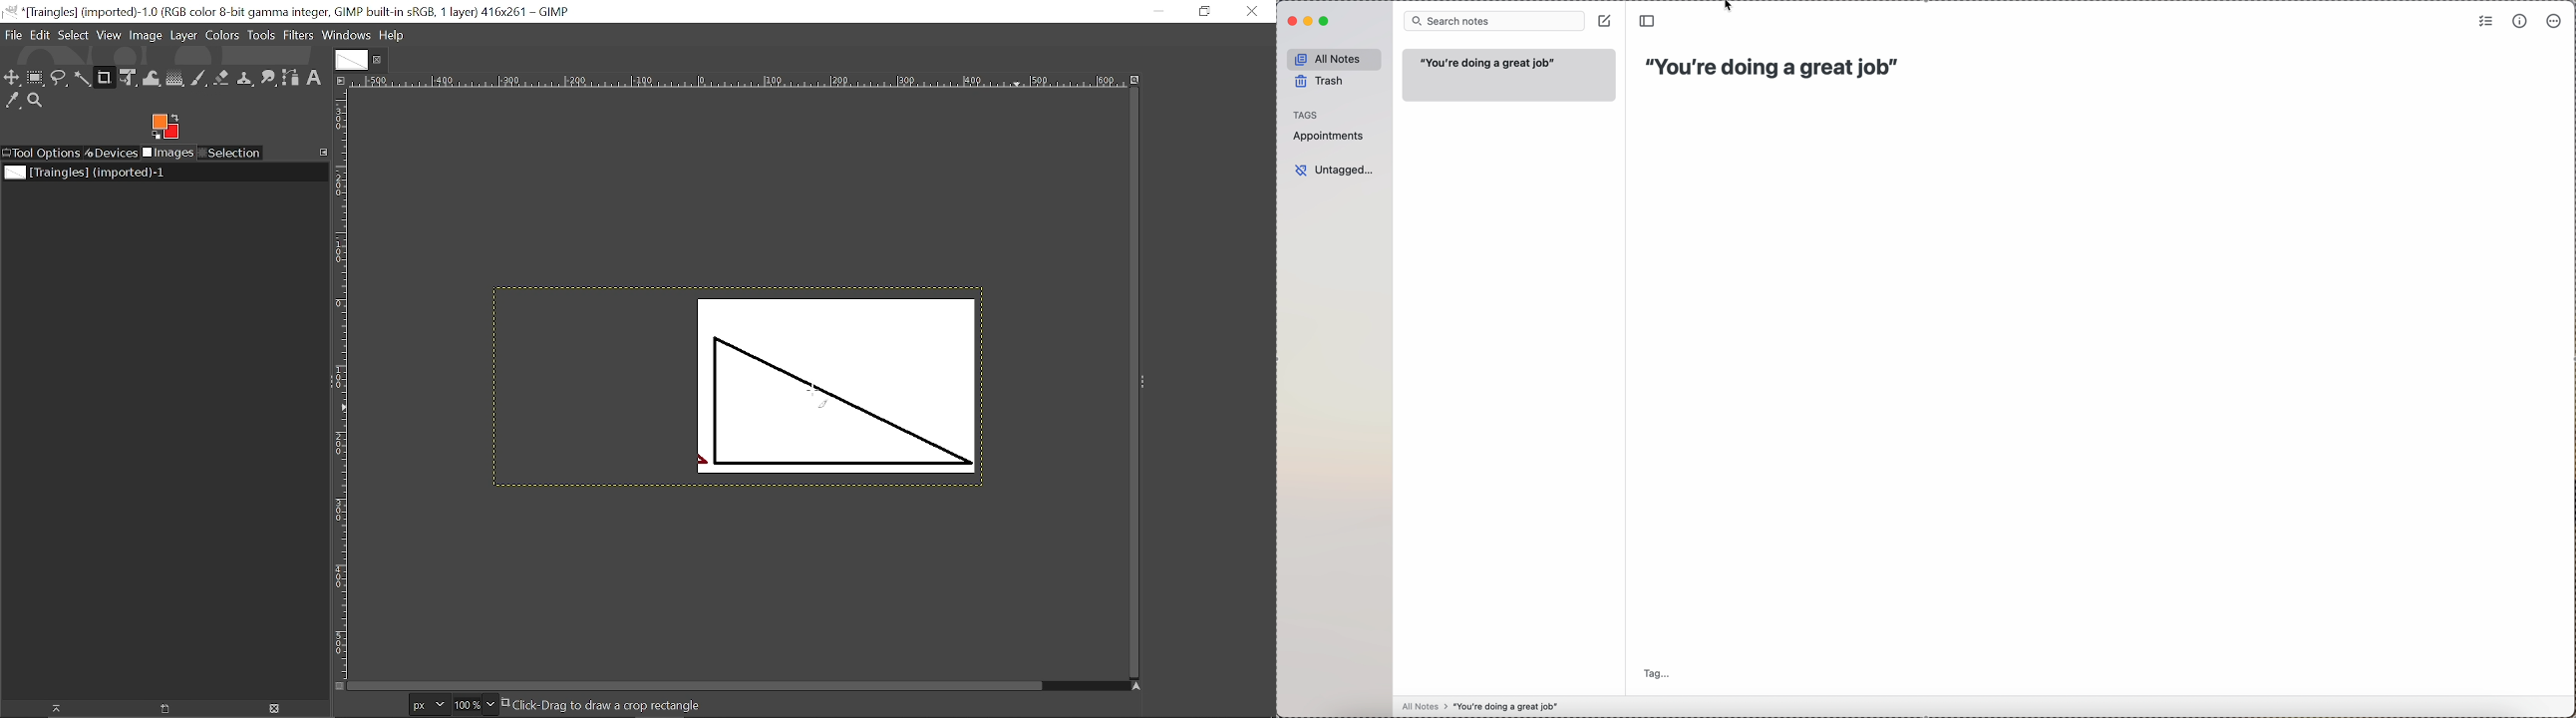 The height and width of the screenshot is (728, 2576). I want to click on Devices, so click(112, 153).